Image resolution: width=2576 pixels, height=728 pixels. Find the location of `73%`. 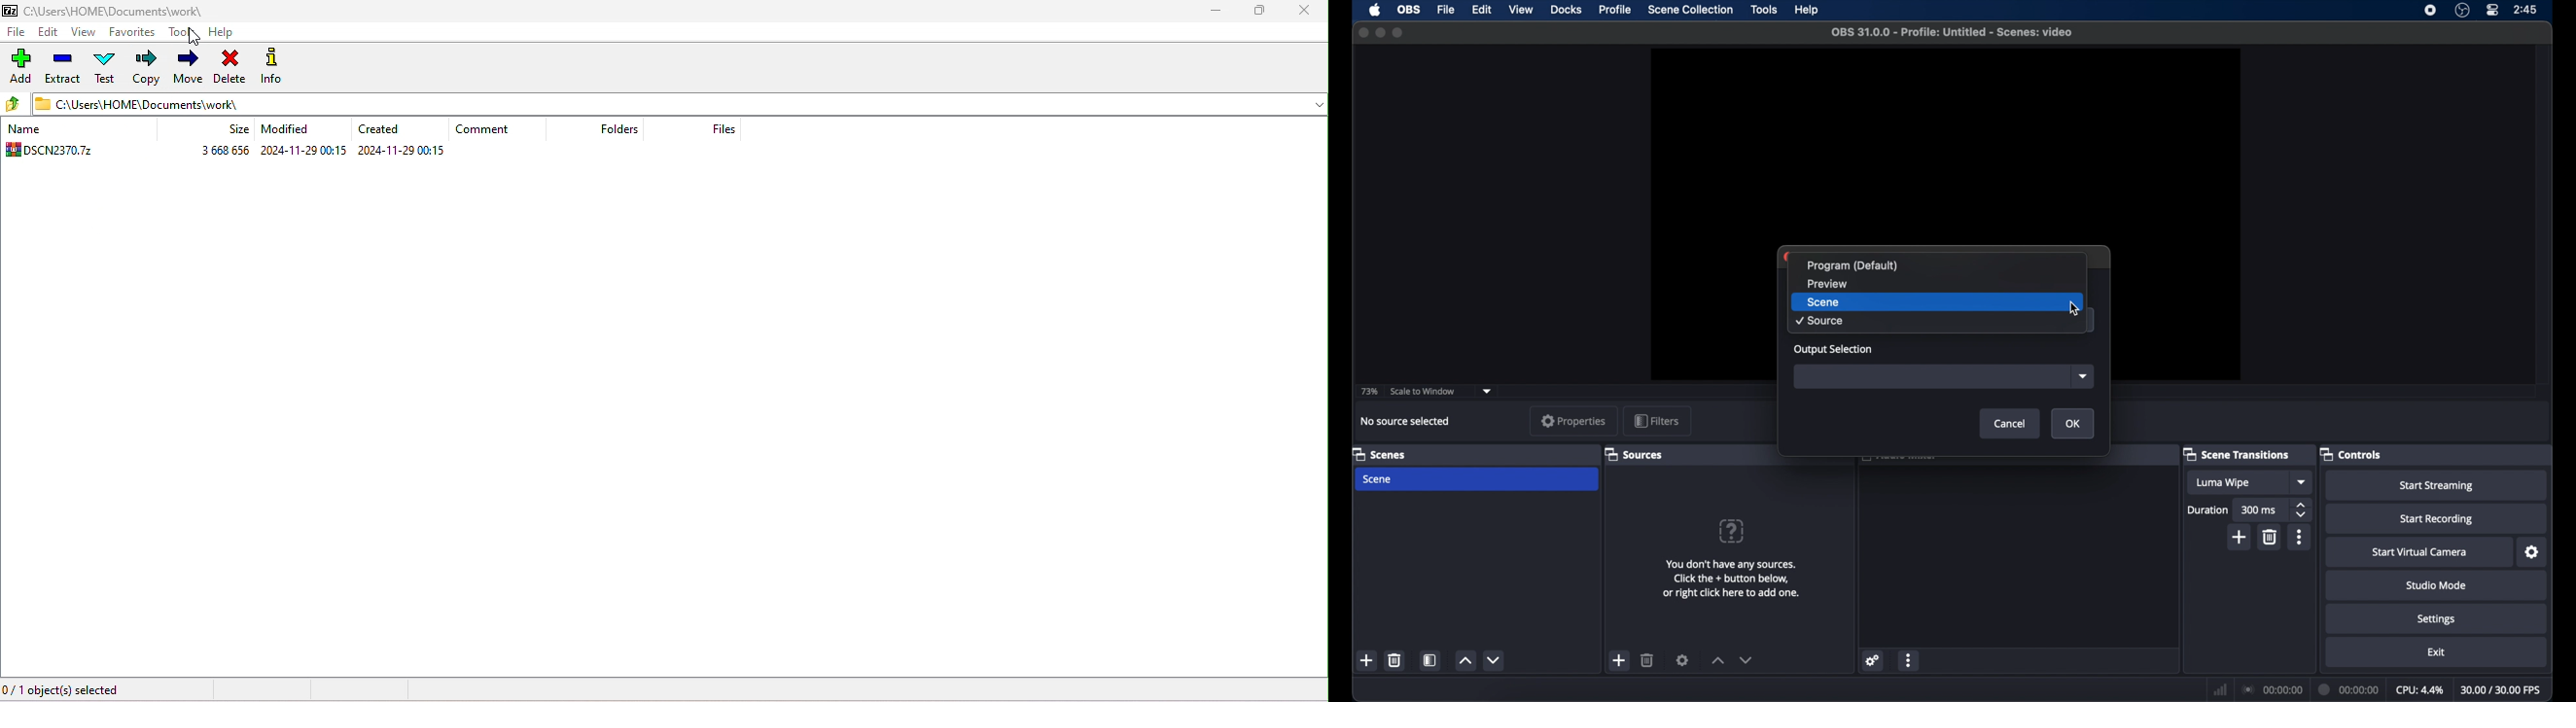

73% is located at coordinates (1368, 392).